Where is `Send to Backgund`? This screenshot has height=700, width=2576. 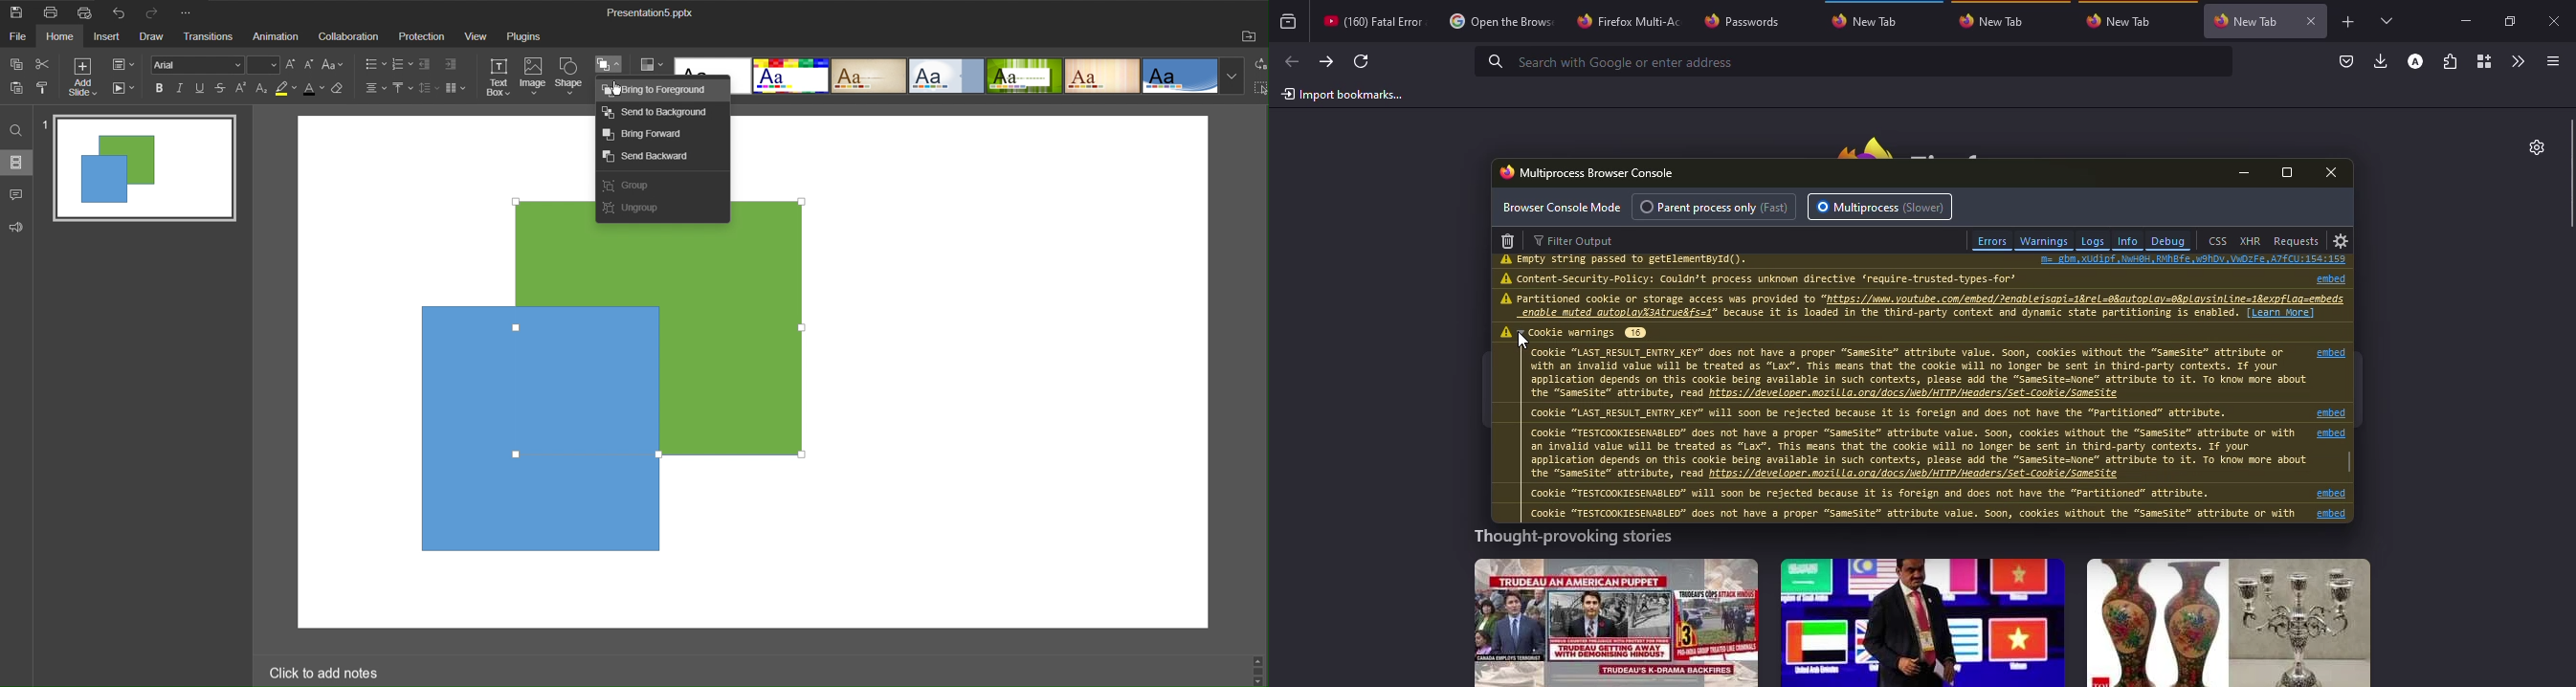
Send to Backgund is located at coordinates (659, 115).